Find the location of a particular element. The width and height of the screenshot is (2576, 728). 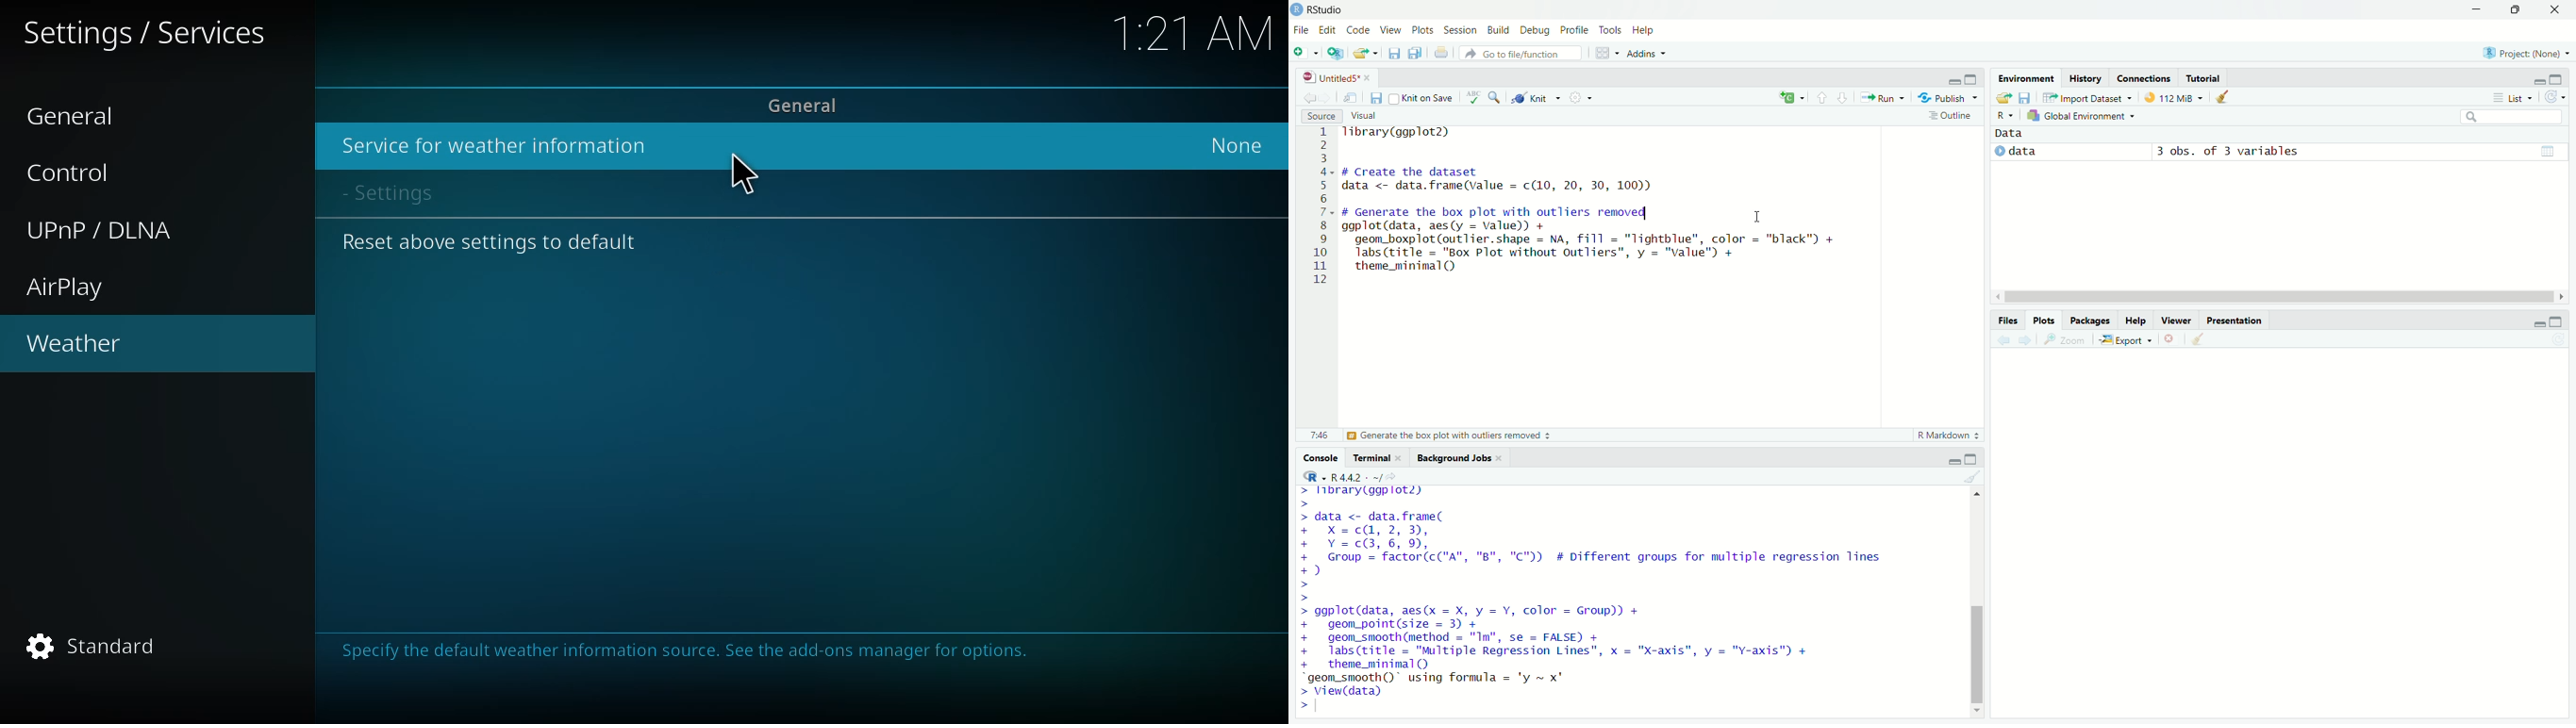

Code is located at coordinates (1358, 30).